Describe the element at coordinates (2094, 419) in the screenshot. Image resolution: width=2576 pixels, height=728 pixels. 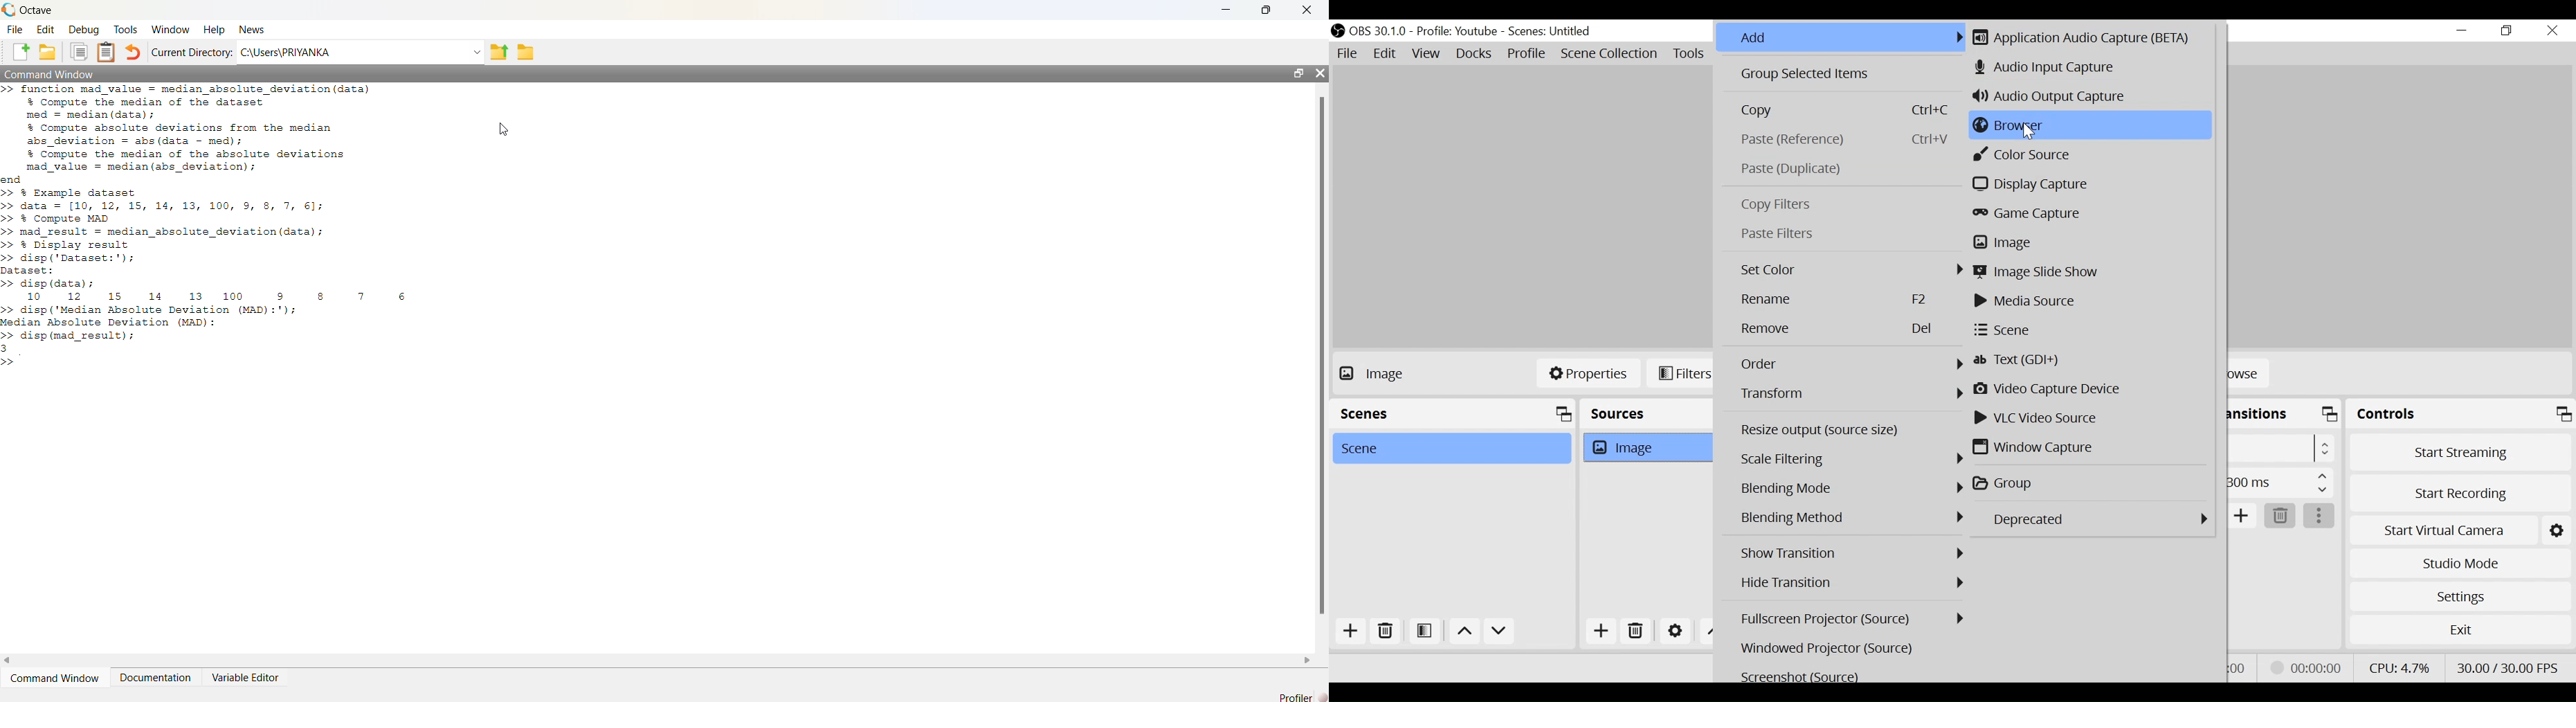
I see `VLC Video Source` at that location.